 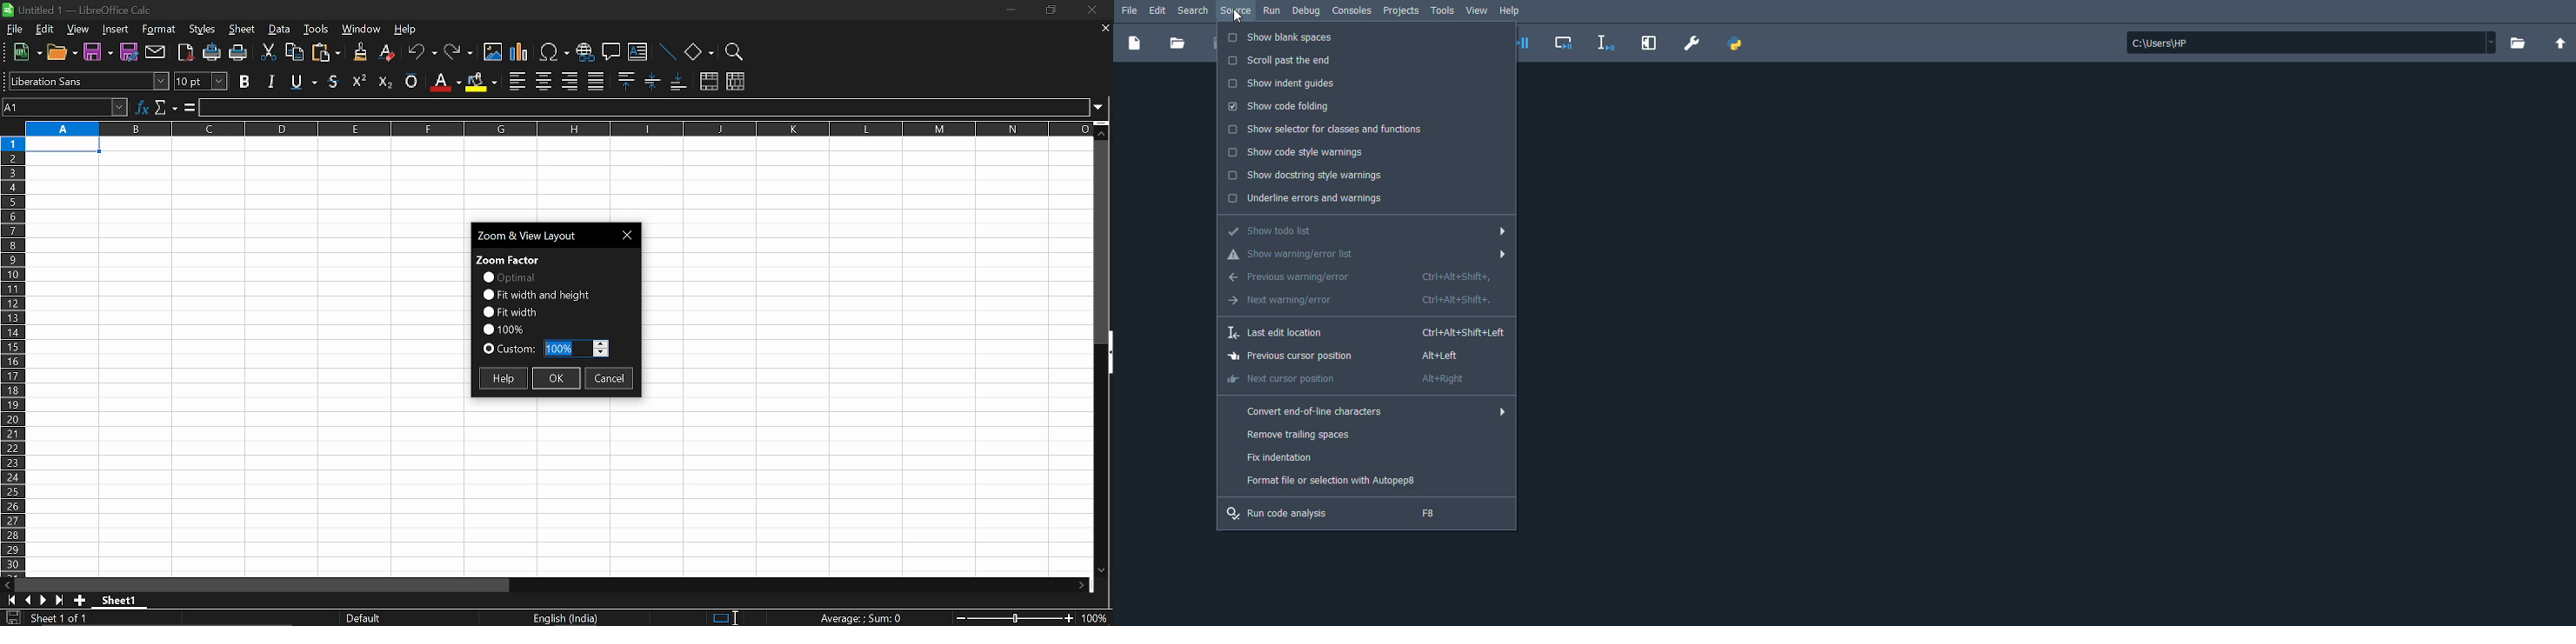 What do you see at coordinates (557, 380) in the screenshot?
I see `ok` at bounding box center [557, 380].